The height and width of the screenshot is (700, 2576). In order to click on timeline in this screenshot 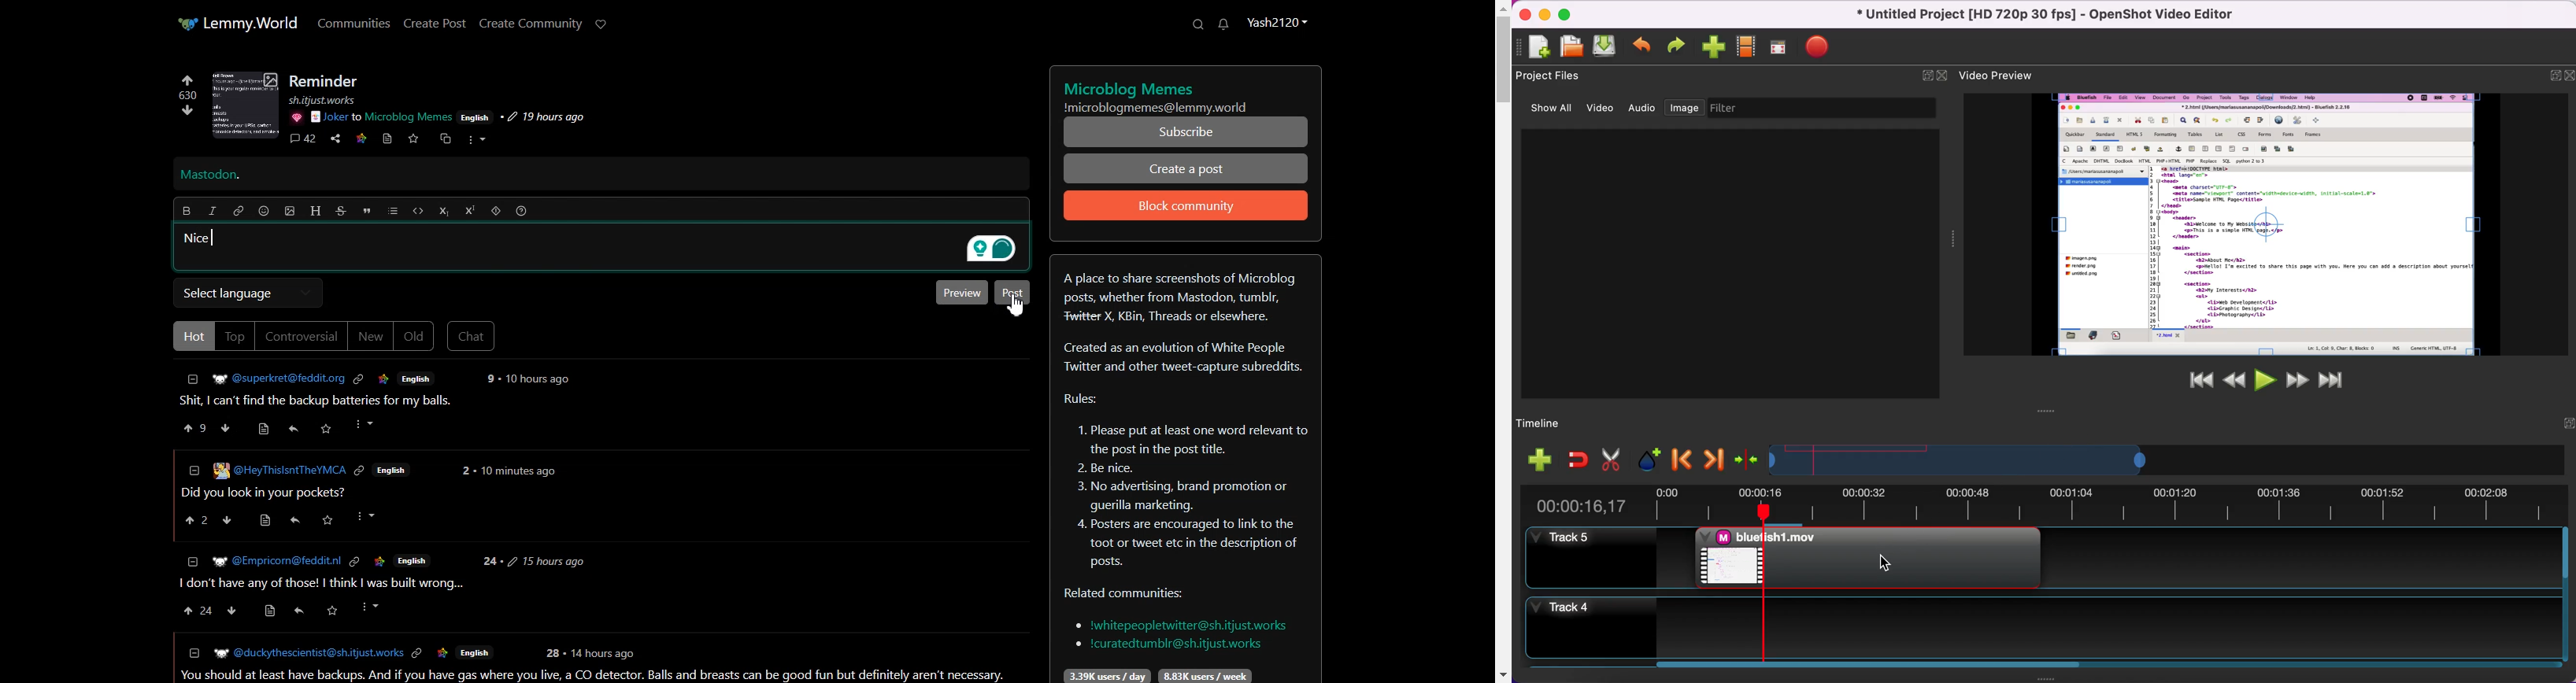, I will do `click(2076, 458)`.